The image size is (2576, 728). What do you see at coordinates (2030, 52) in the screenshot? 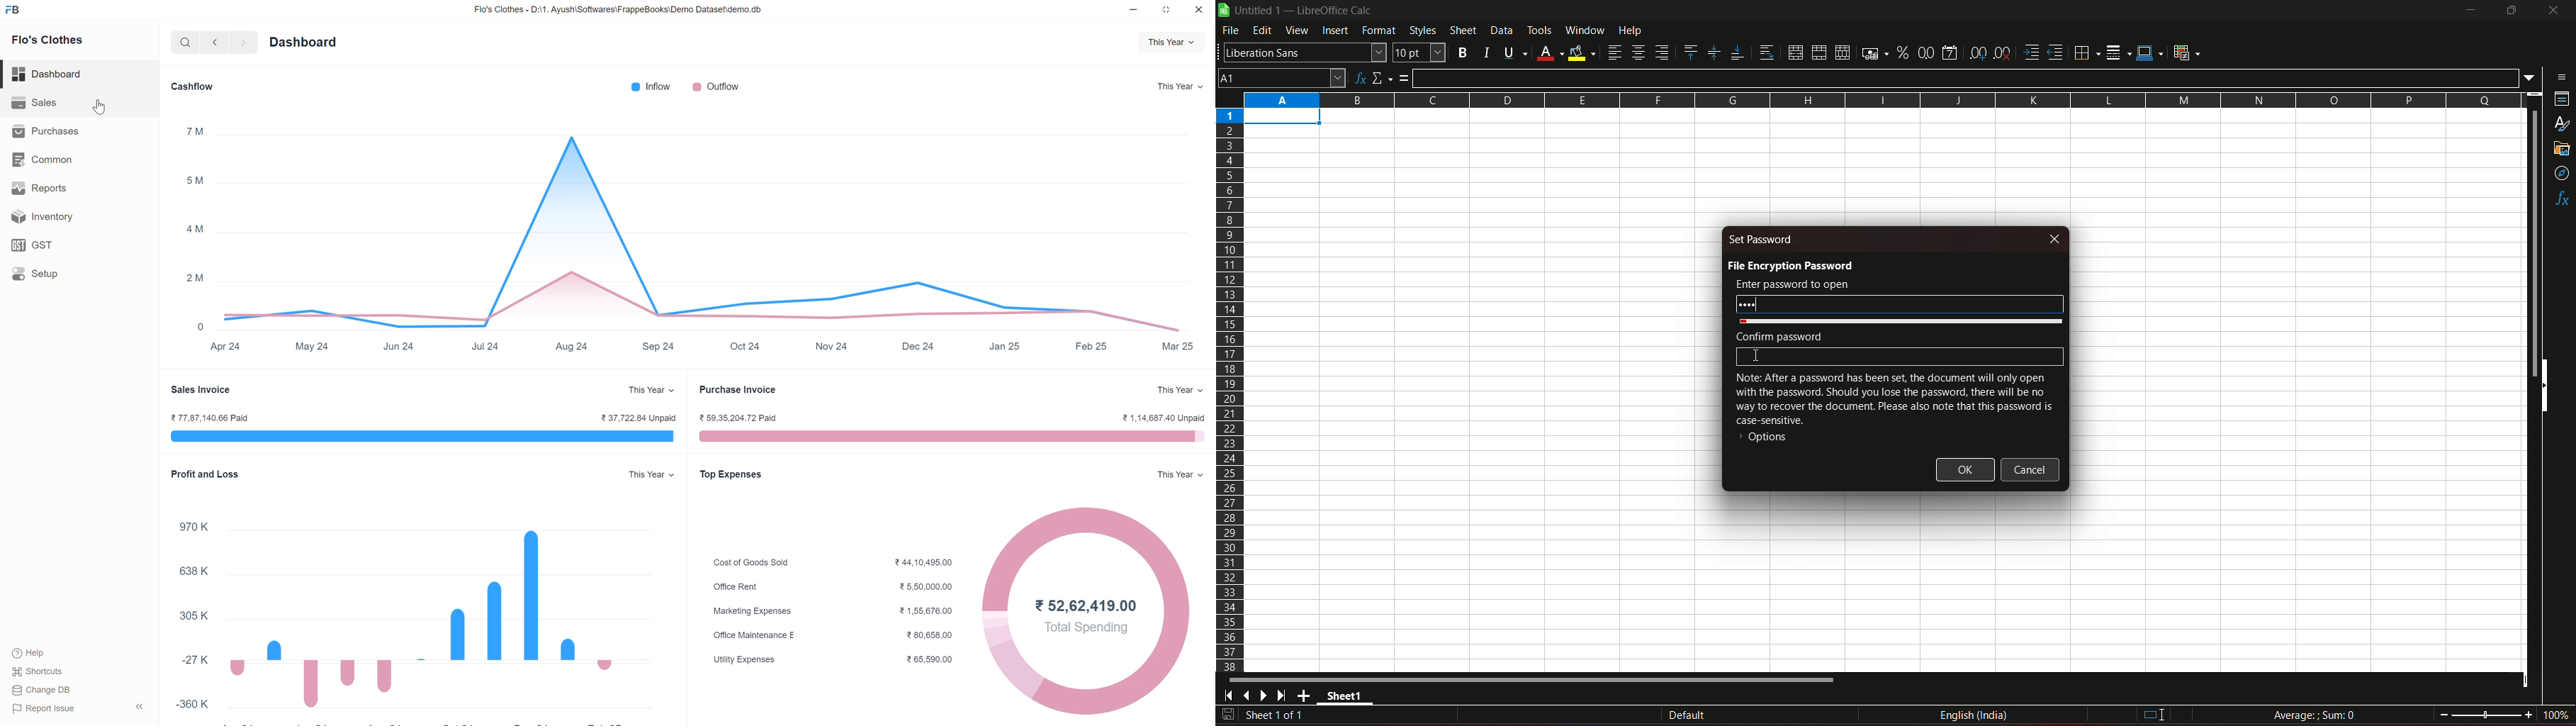
I see `increase indent` at bounding box center [2030, 52].